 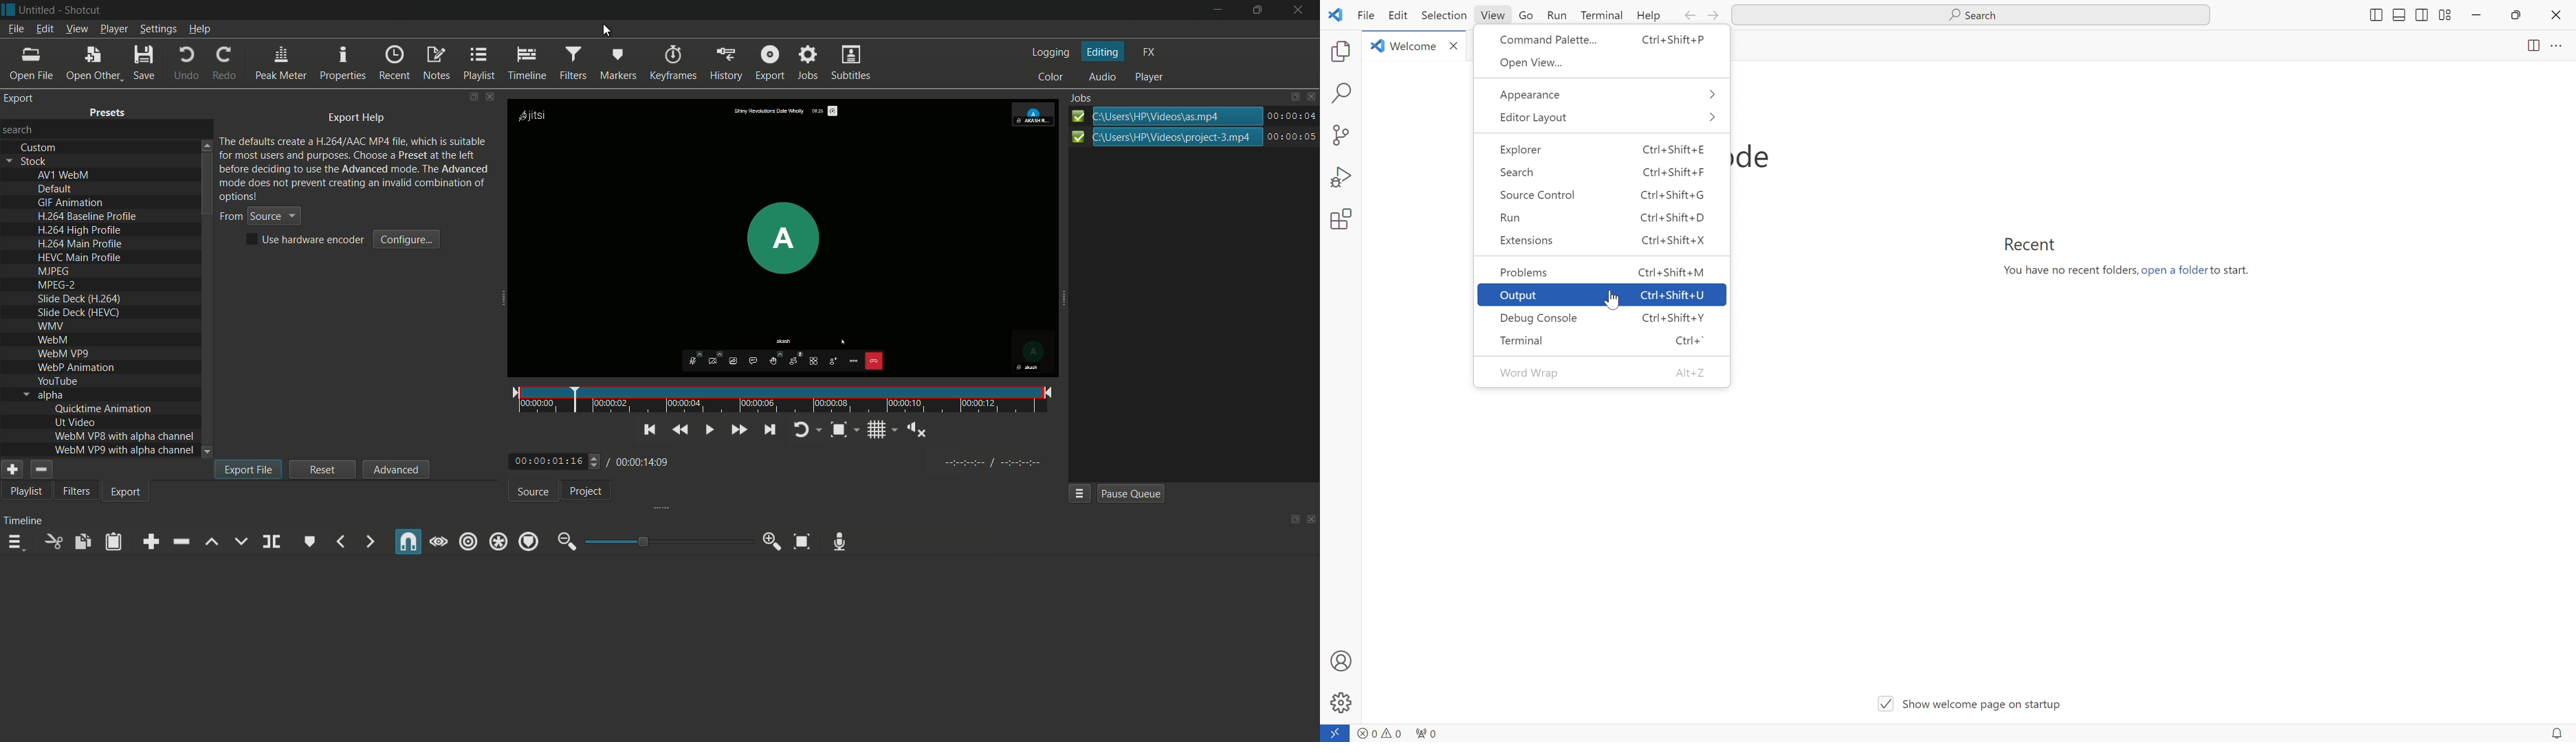 I want to click on overwrite, so click(x=241, y=542).